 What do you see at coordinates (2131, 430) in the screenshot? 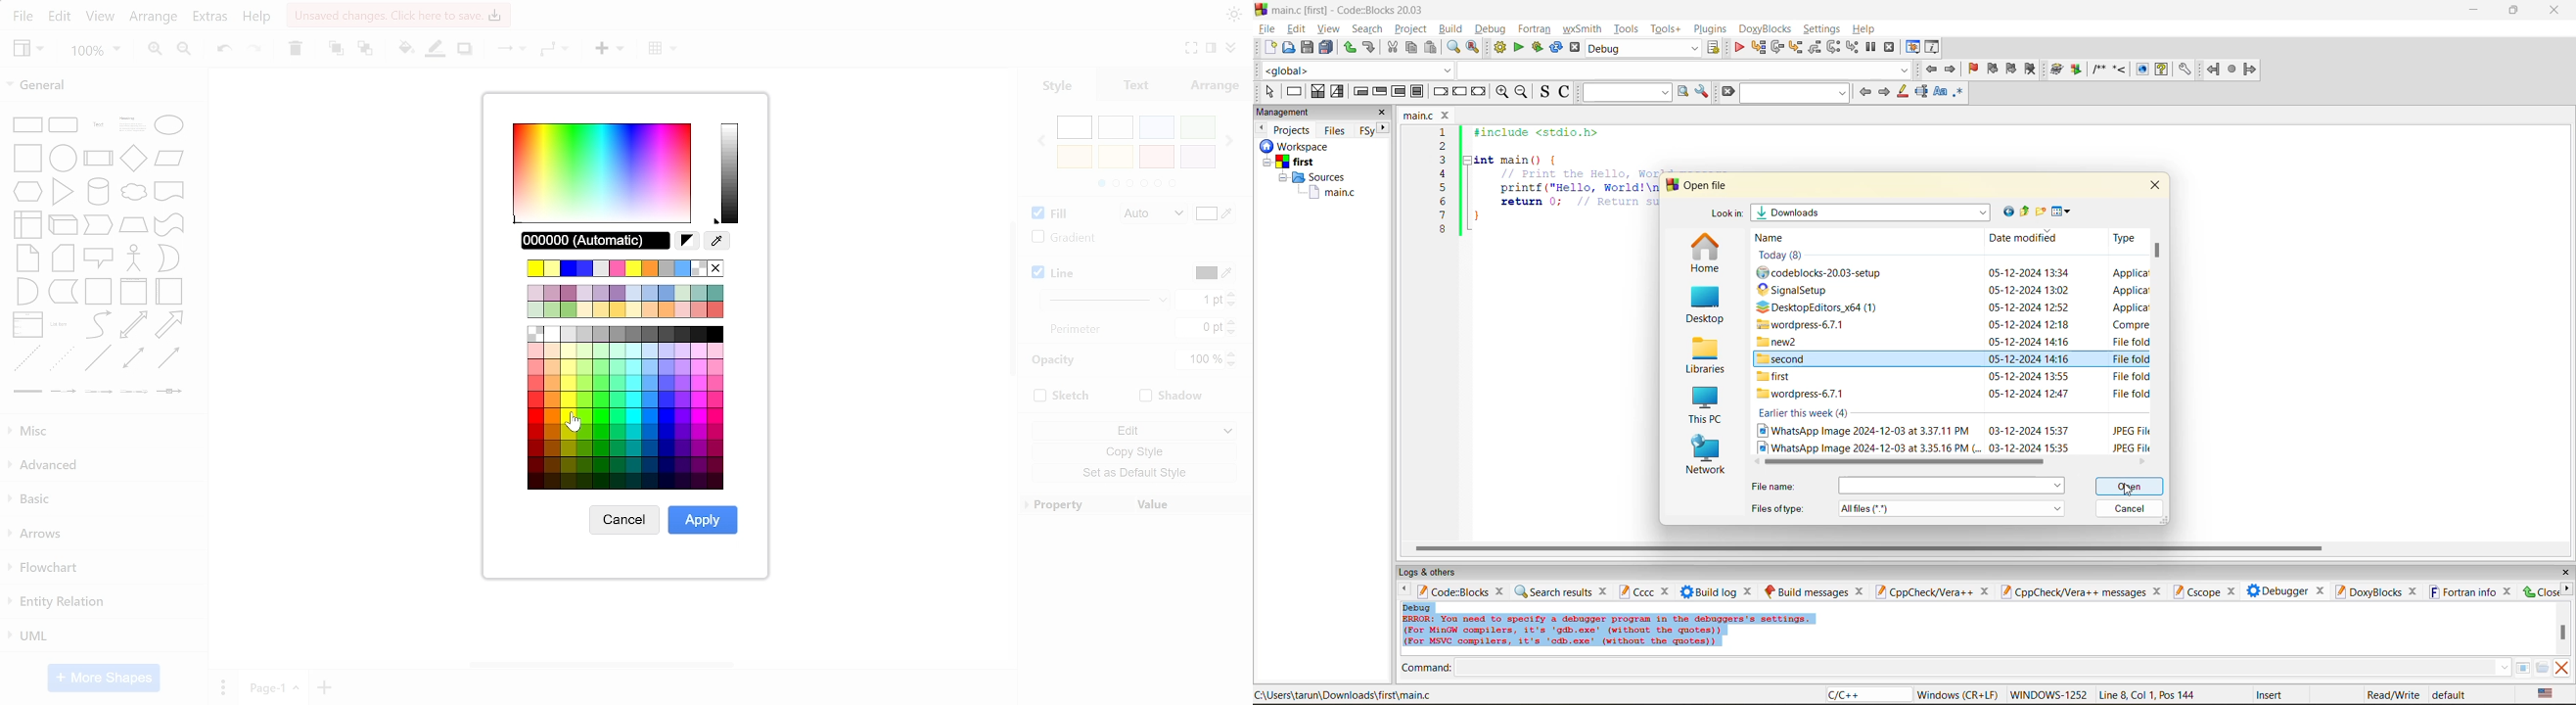
I see `type` at bounding box center [2131, 430].